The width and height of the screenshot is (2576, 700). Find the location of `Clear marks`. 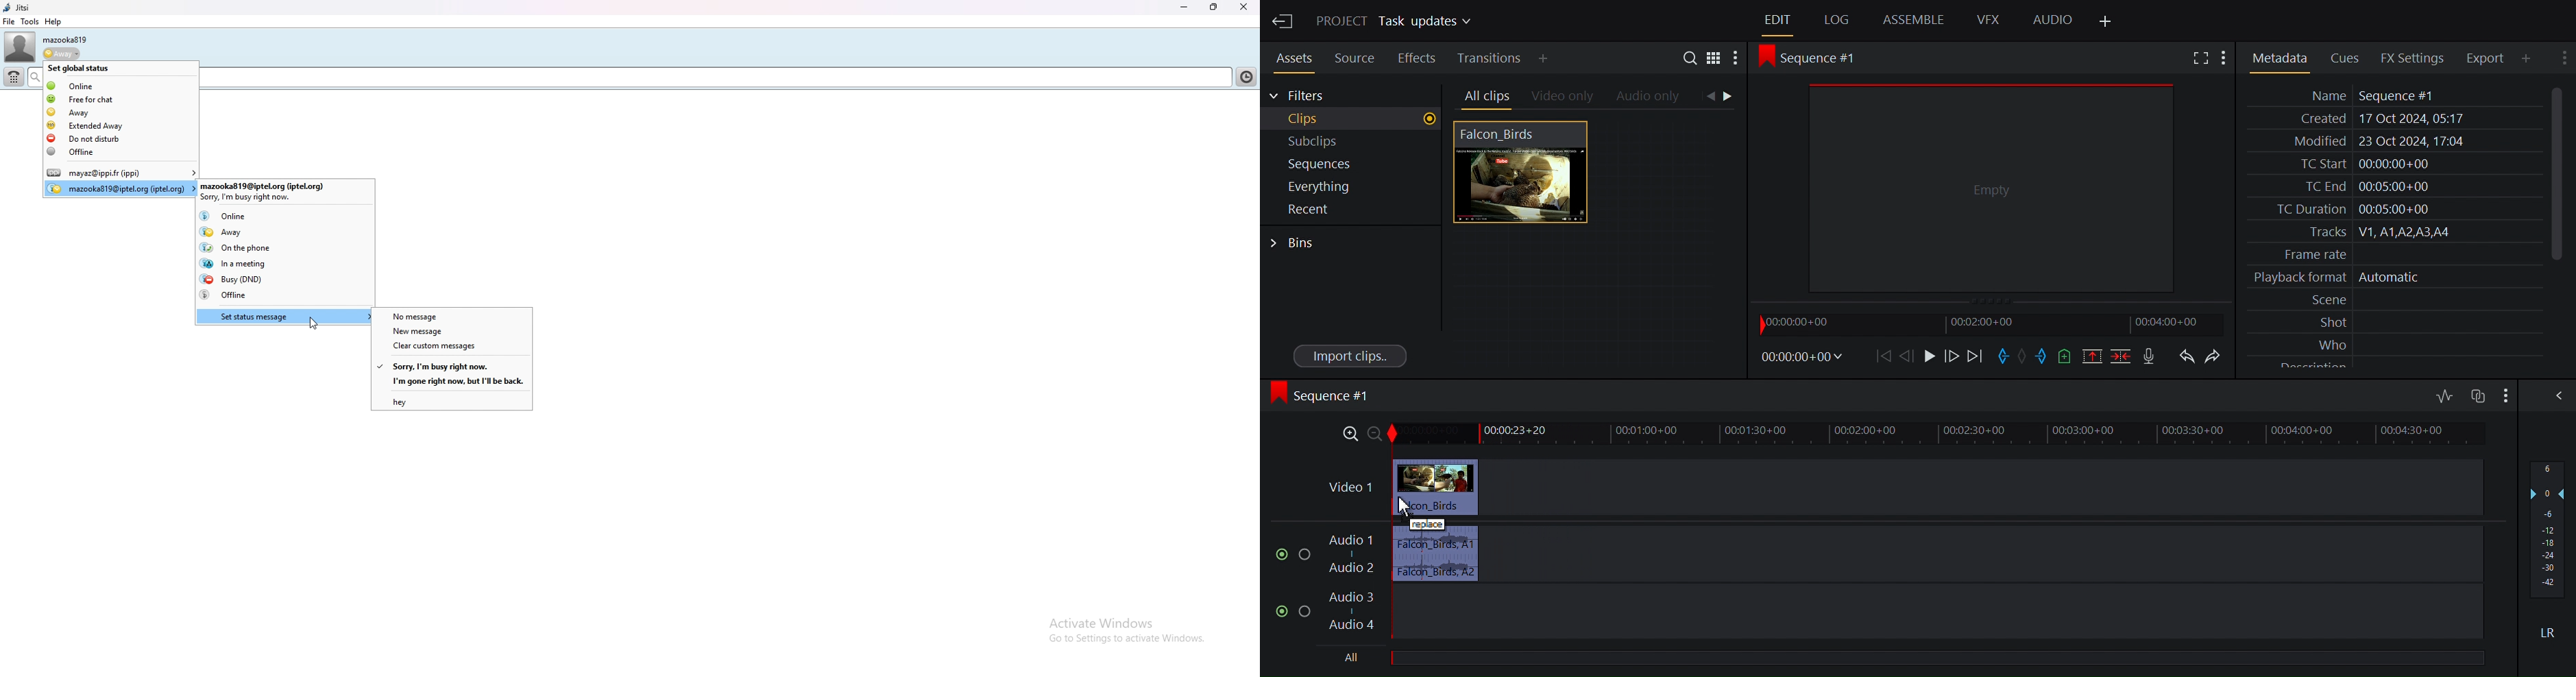

Clear marks is located at coordinates (2022, 356).